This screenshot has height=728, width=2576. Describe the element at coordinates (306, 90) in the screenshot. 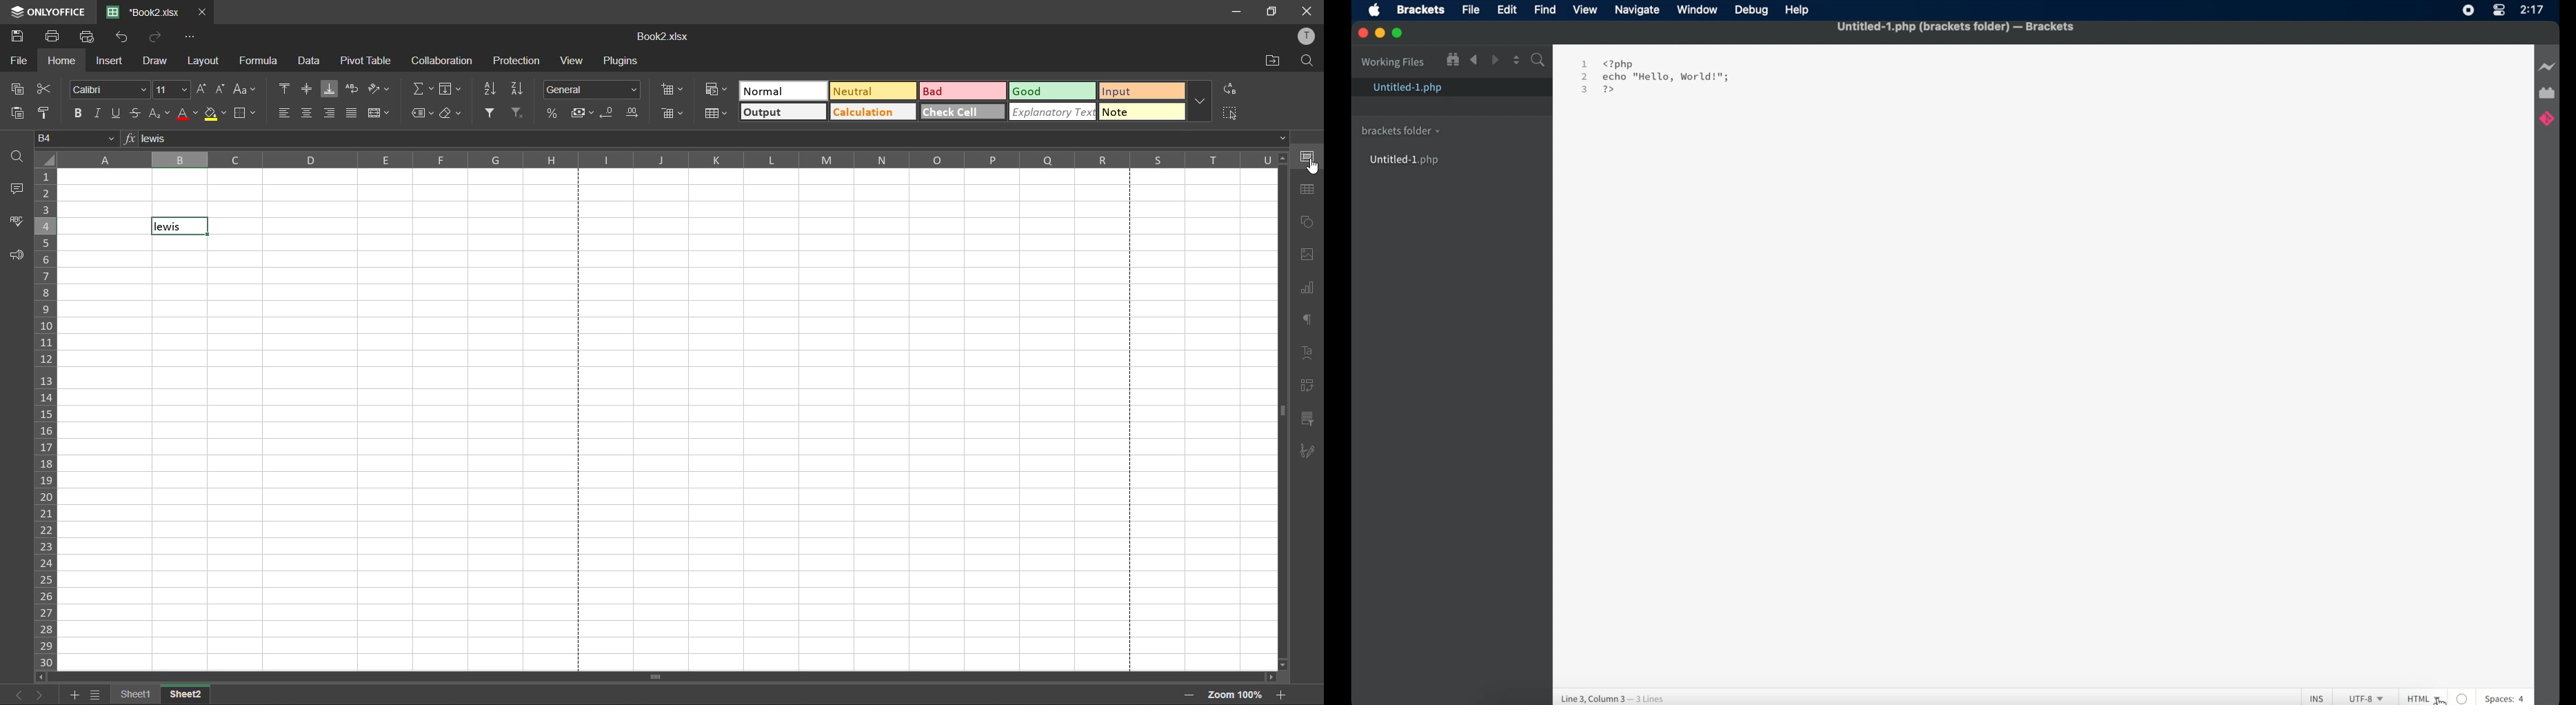

I see `align middle` at that location.